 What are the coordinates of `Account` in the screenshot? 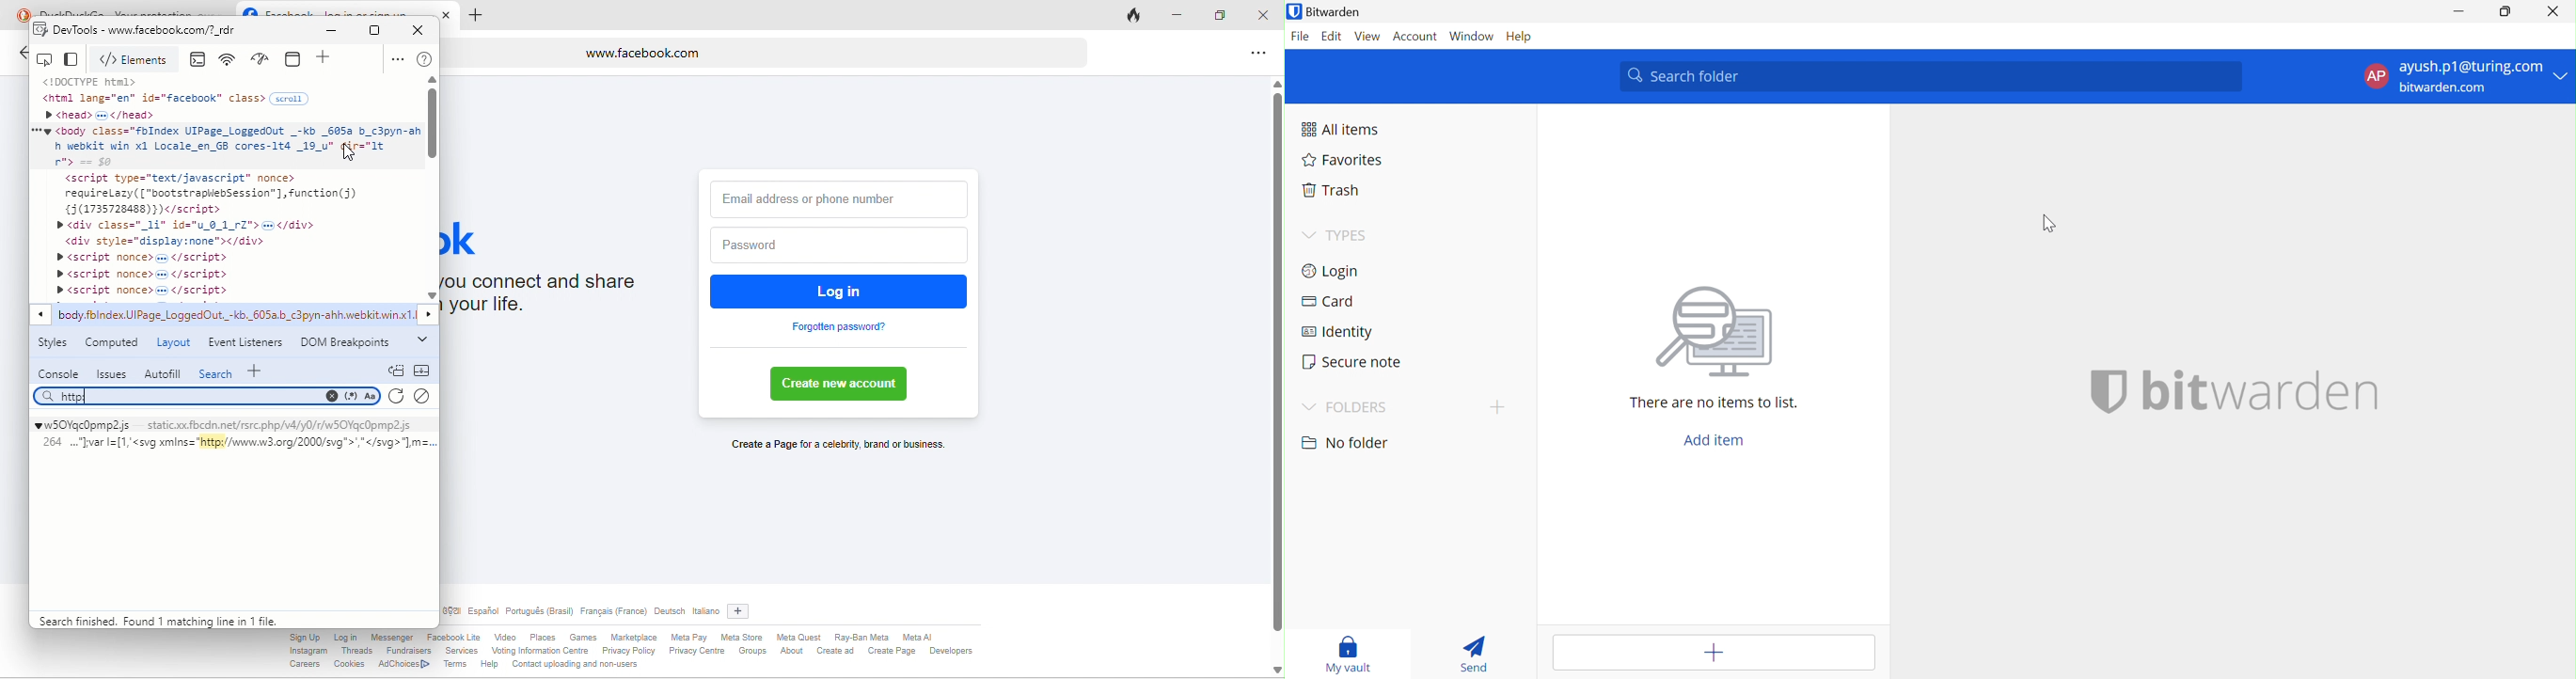 It's located at (1414, 37).